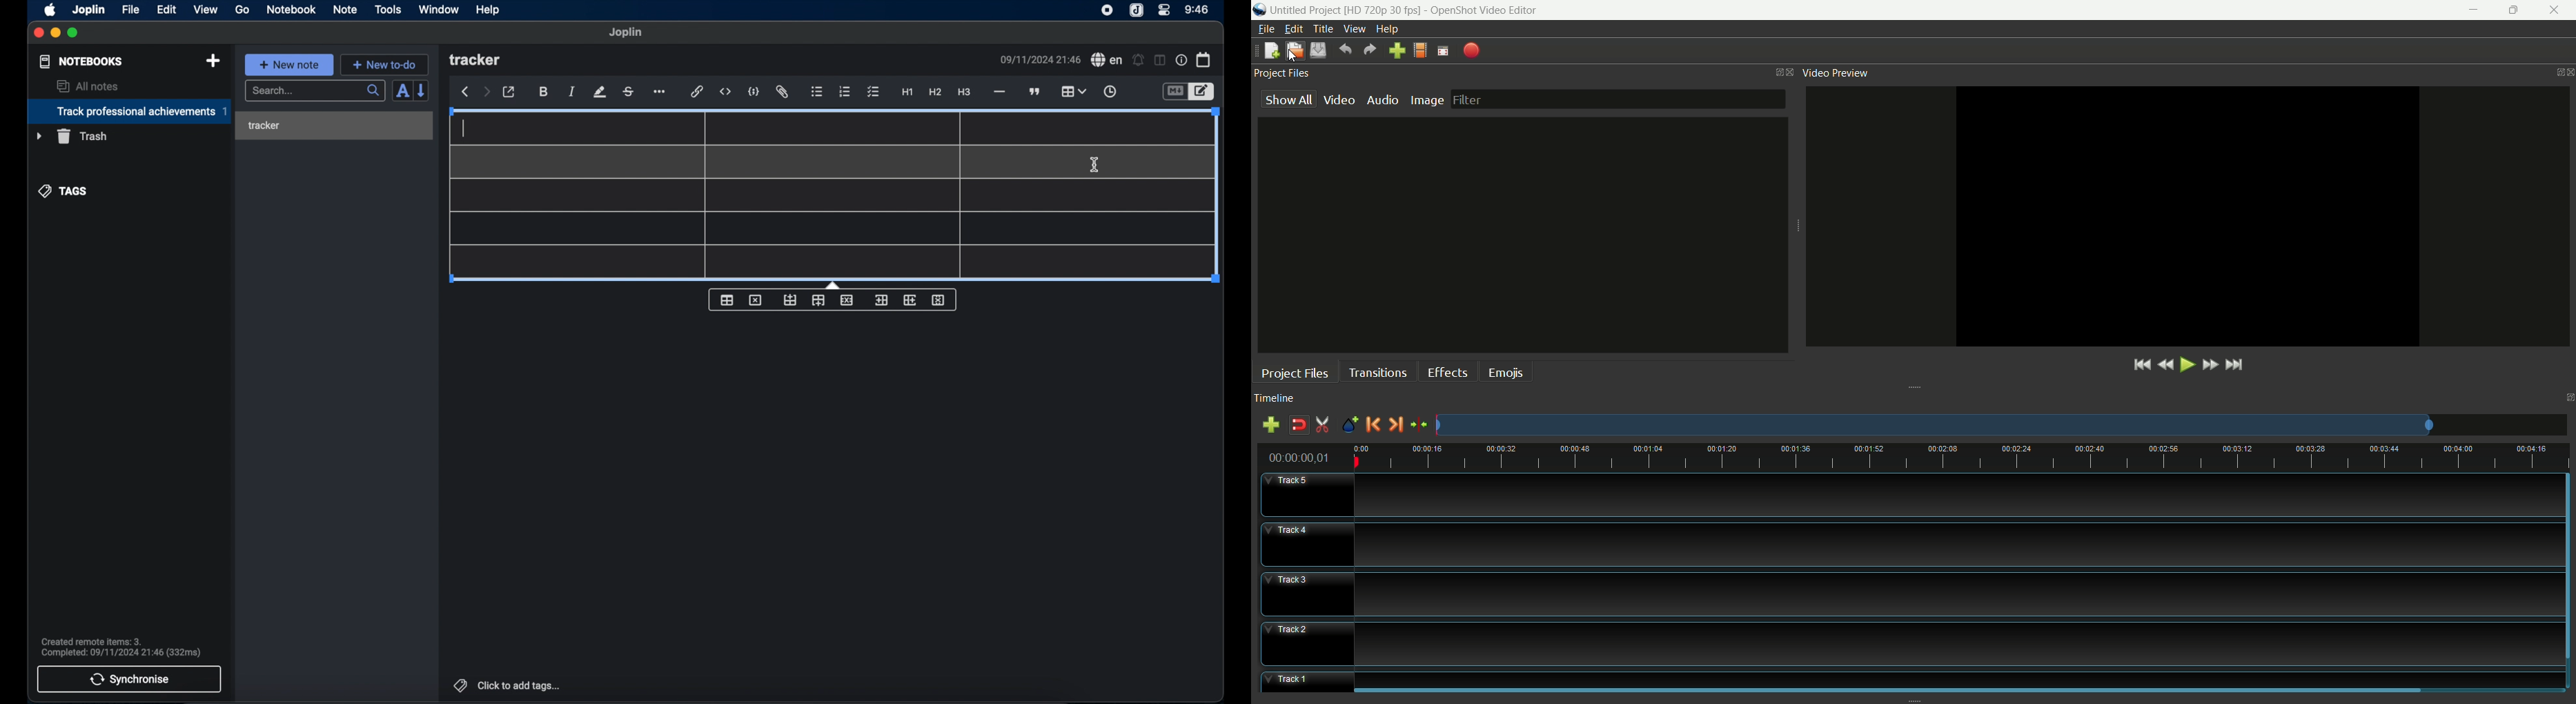  What do you see at coordinates (87, 86) in the screenshot?
I see `all  notes` at bounding box center [87, 86].